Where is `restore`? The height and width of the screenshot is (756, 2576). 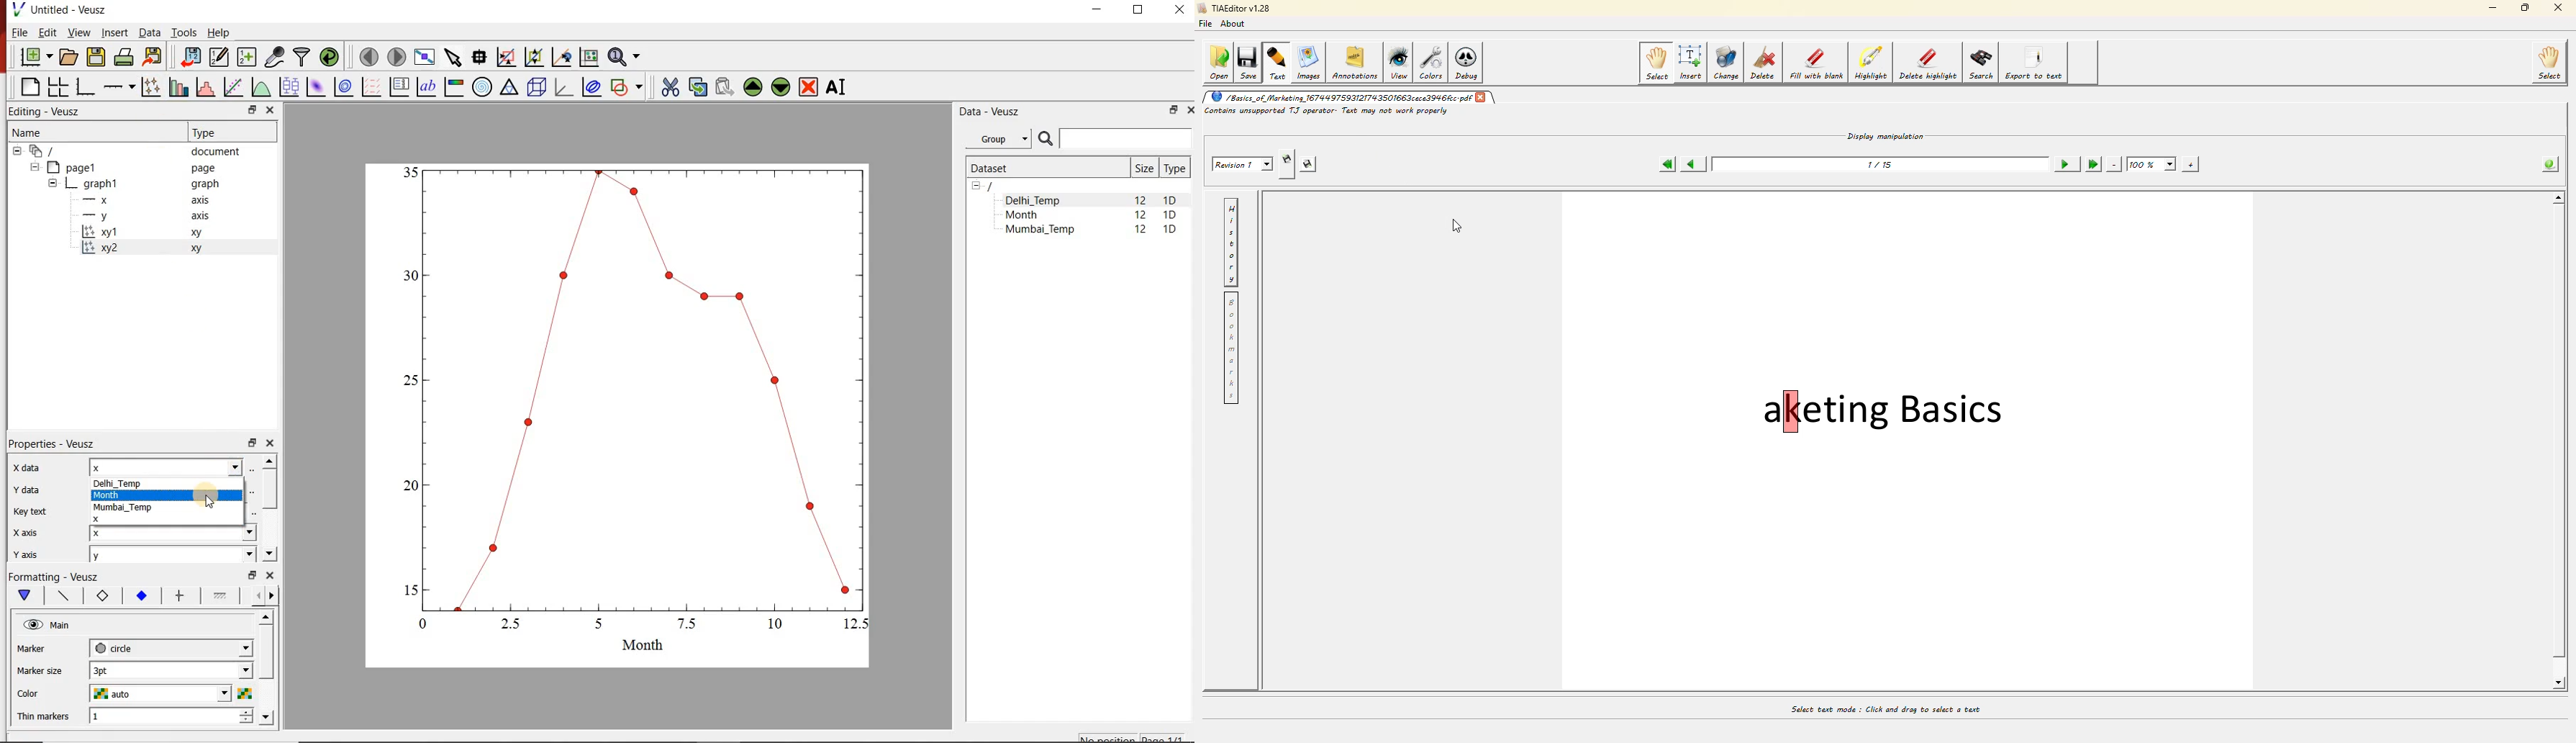
restore is located at coordinates (251, 442).